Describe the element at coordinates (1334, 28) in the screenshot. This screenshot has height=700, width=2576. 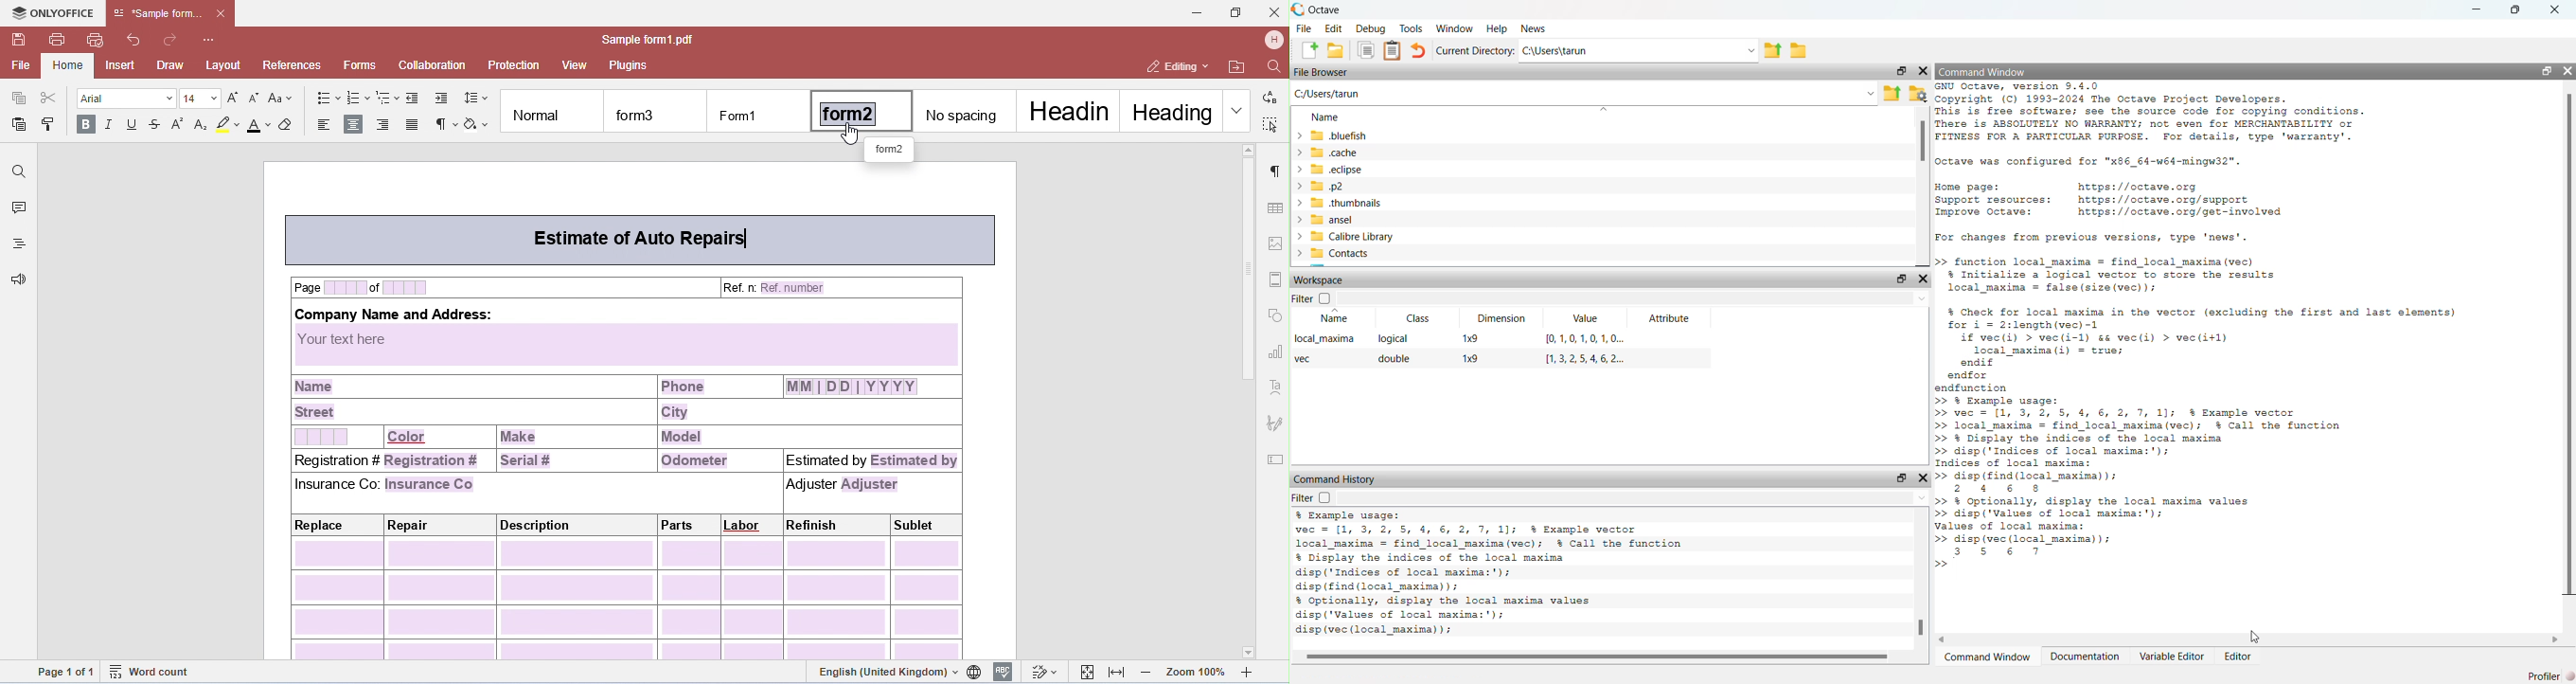
I see `Edit` at that location.